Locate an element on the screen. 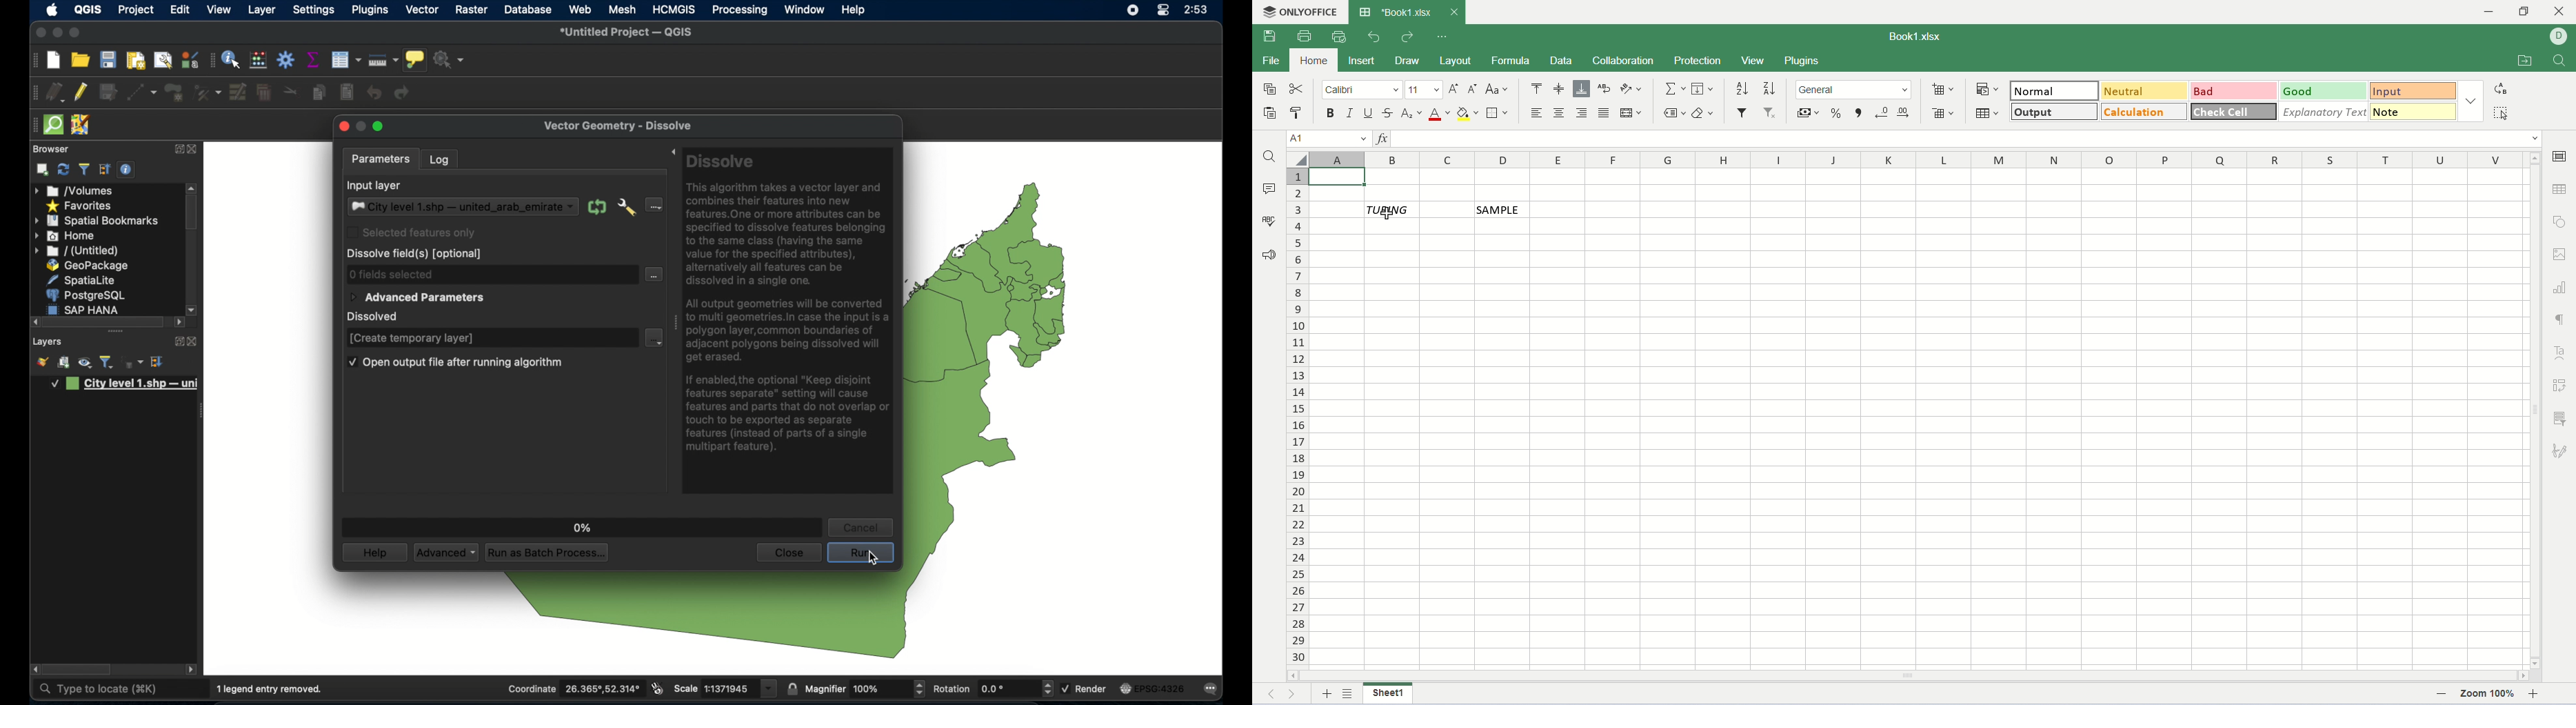 This screenshot has height=728, width=2576. coordinate is located at coordinates (574, 689).